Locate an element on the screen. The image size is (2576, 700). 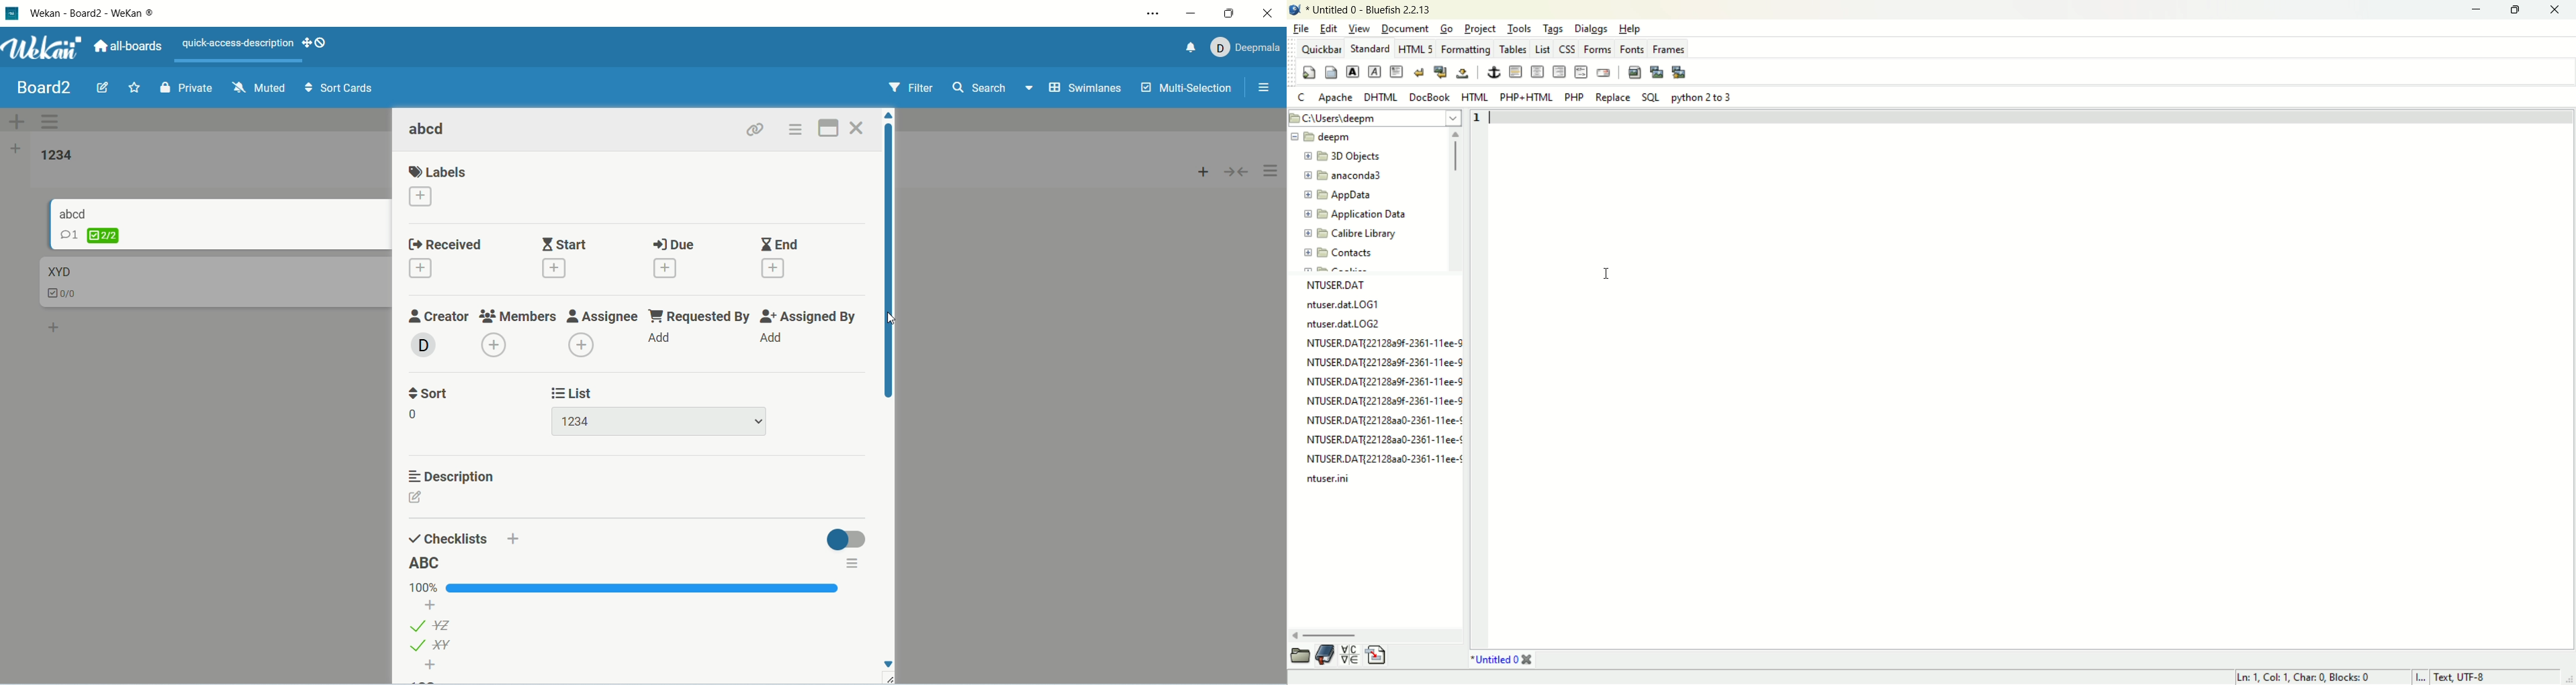
DocBook is located at coordinates (1430, 98).